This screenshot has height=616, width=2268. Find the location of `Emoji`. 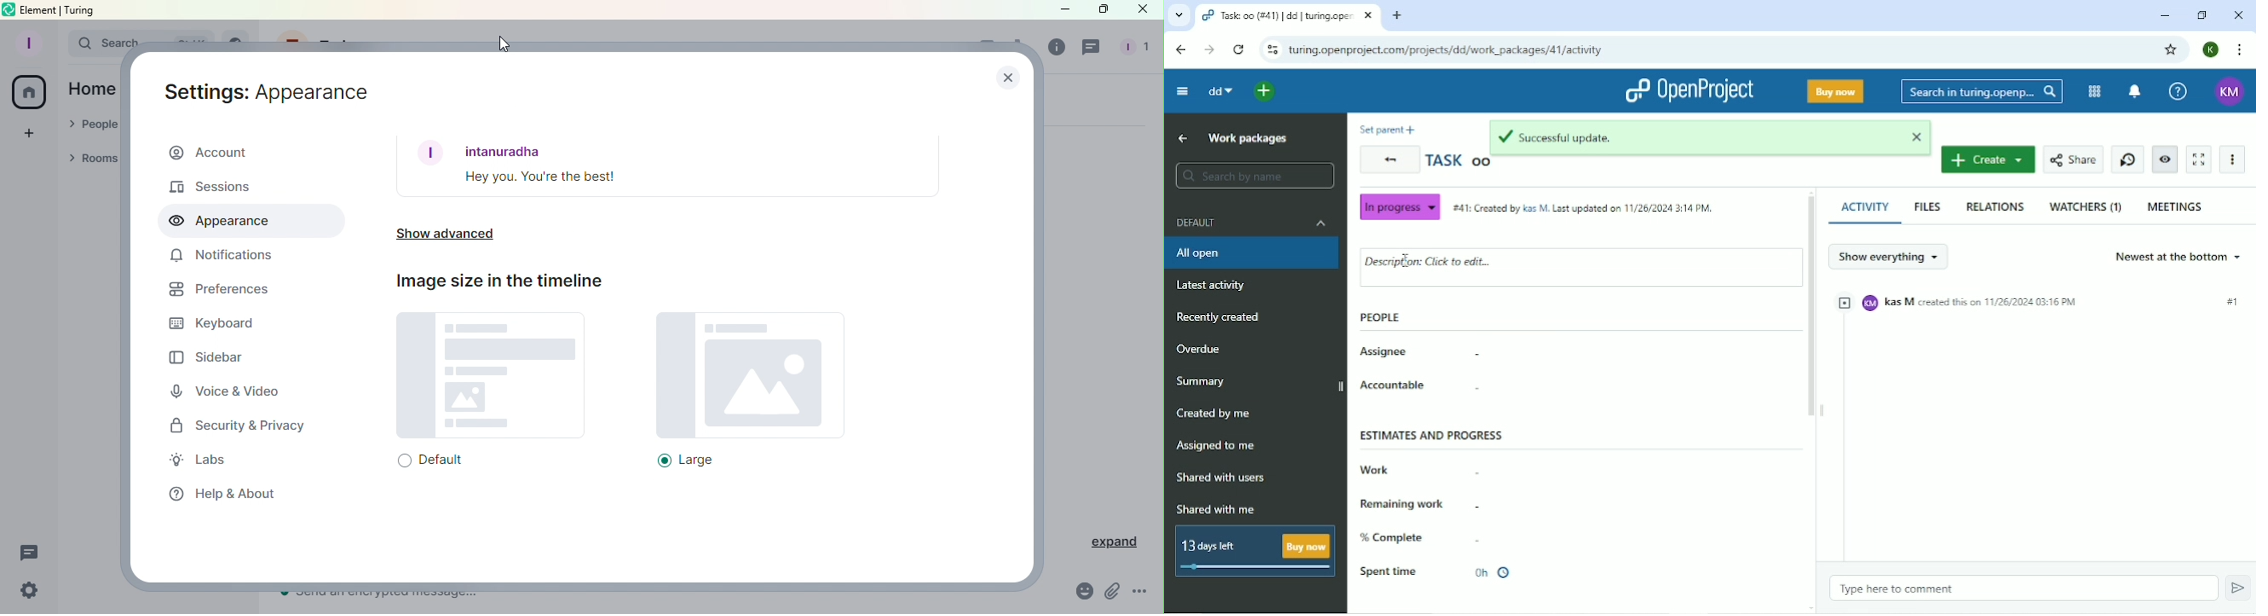

Emoji is located at coordinates (1082, 594).